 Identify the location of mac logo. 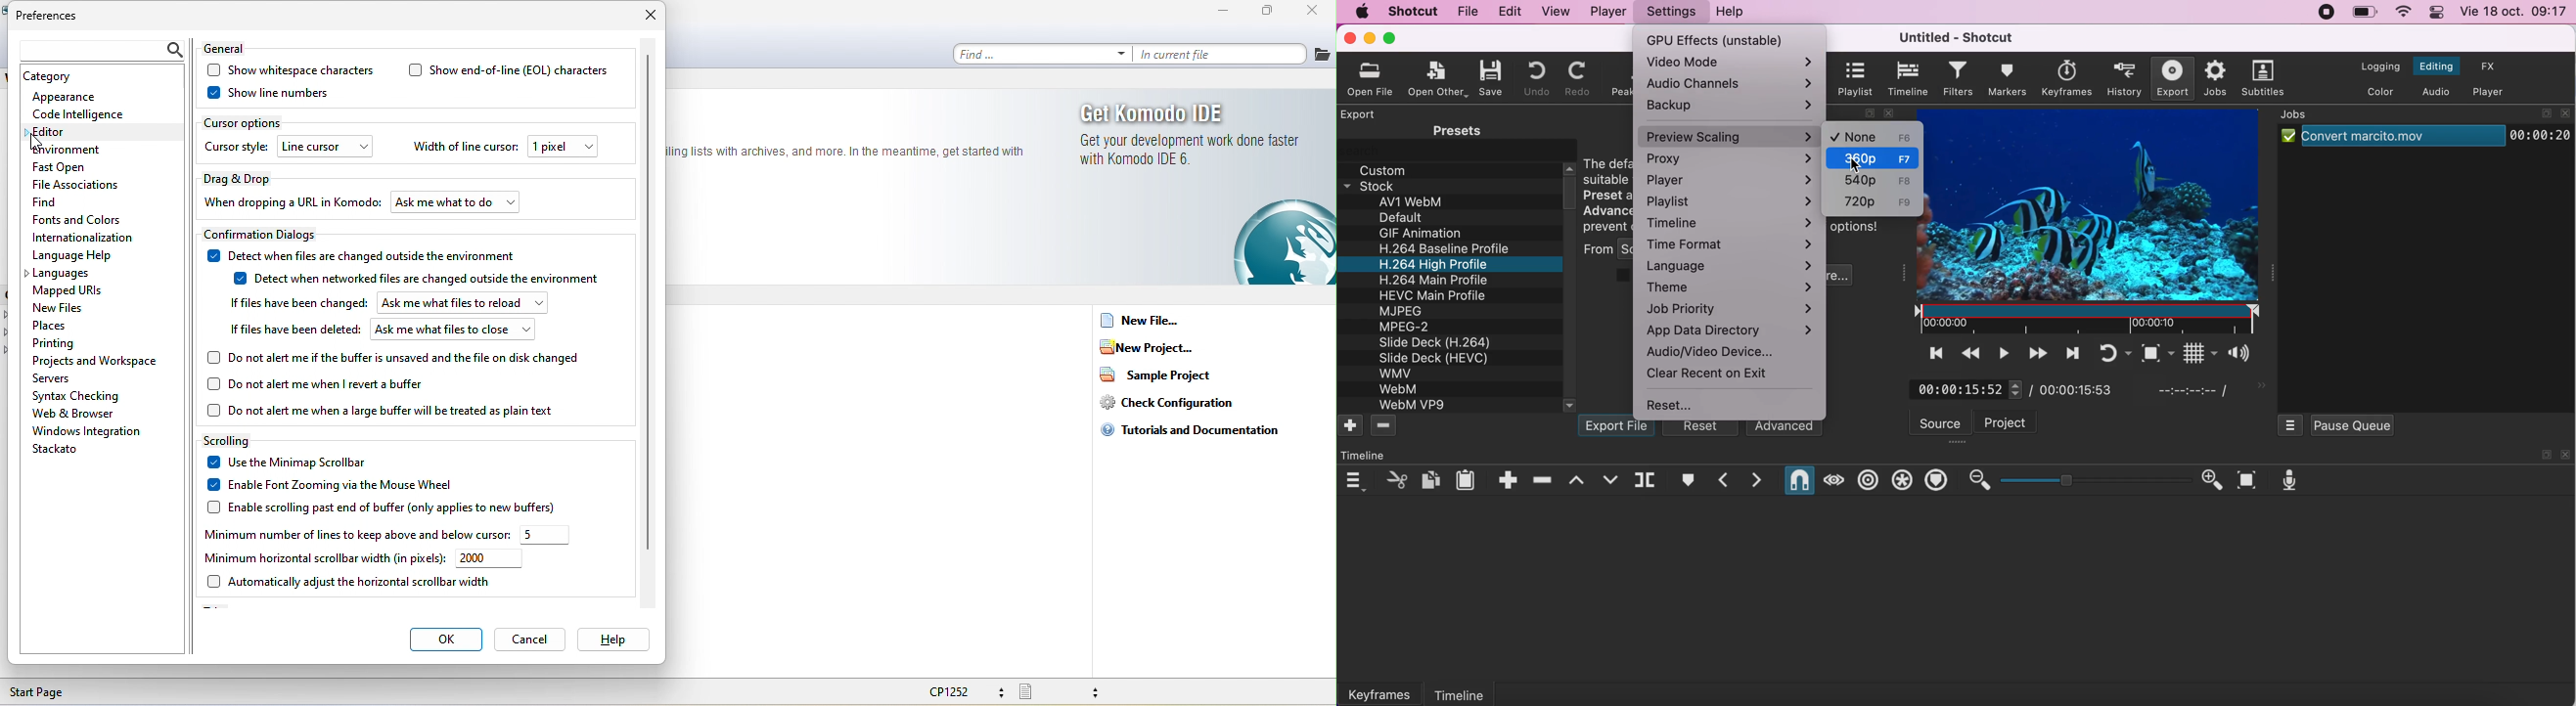
(1359, 11).